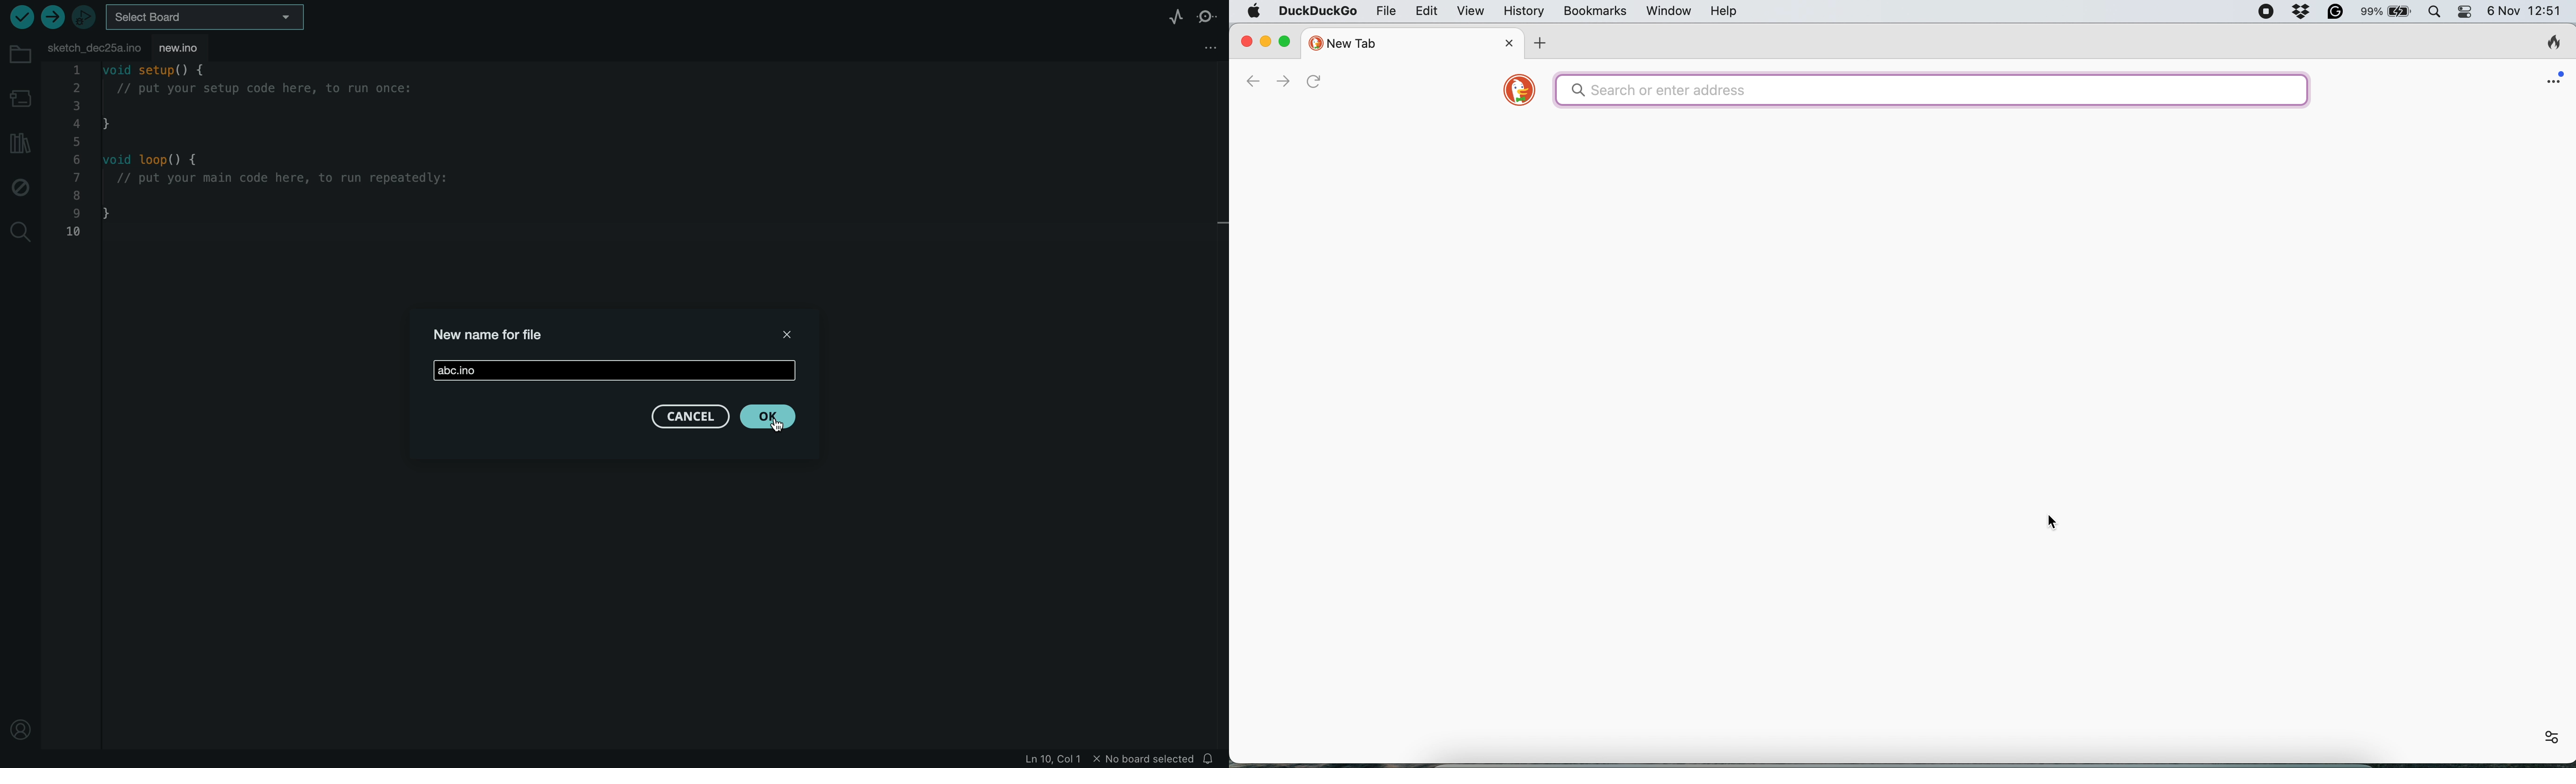 This screenshot has height=784, width=2576. Describe the element at coordinates (277, 156) in the screenshot. I see `code` at that location.